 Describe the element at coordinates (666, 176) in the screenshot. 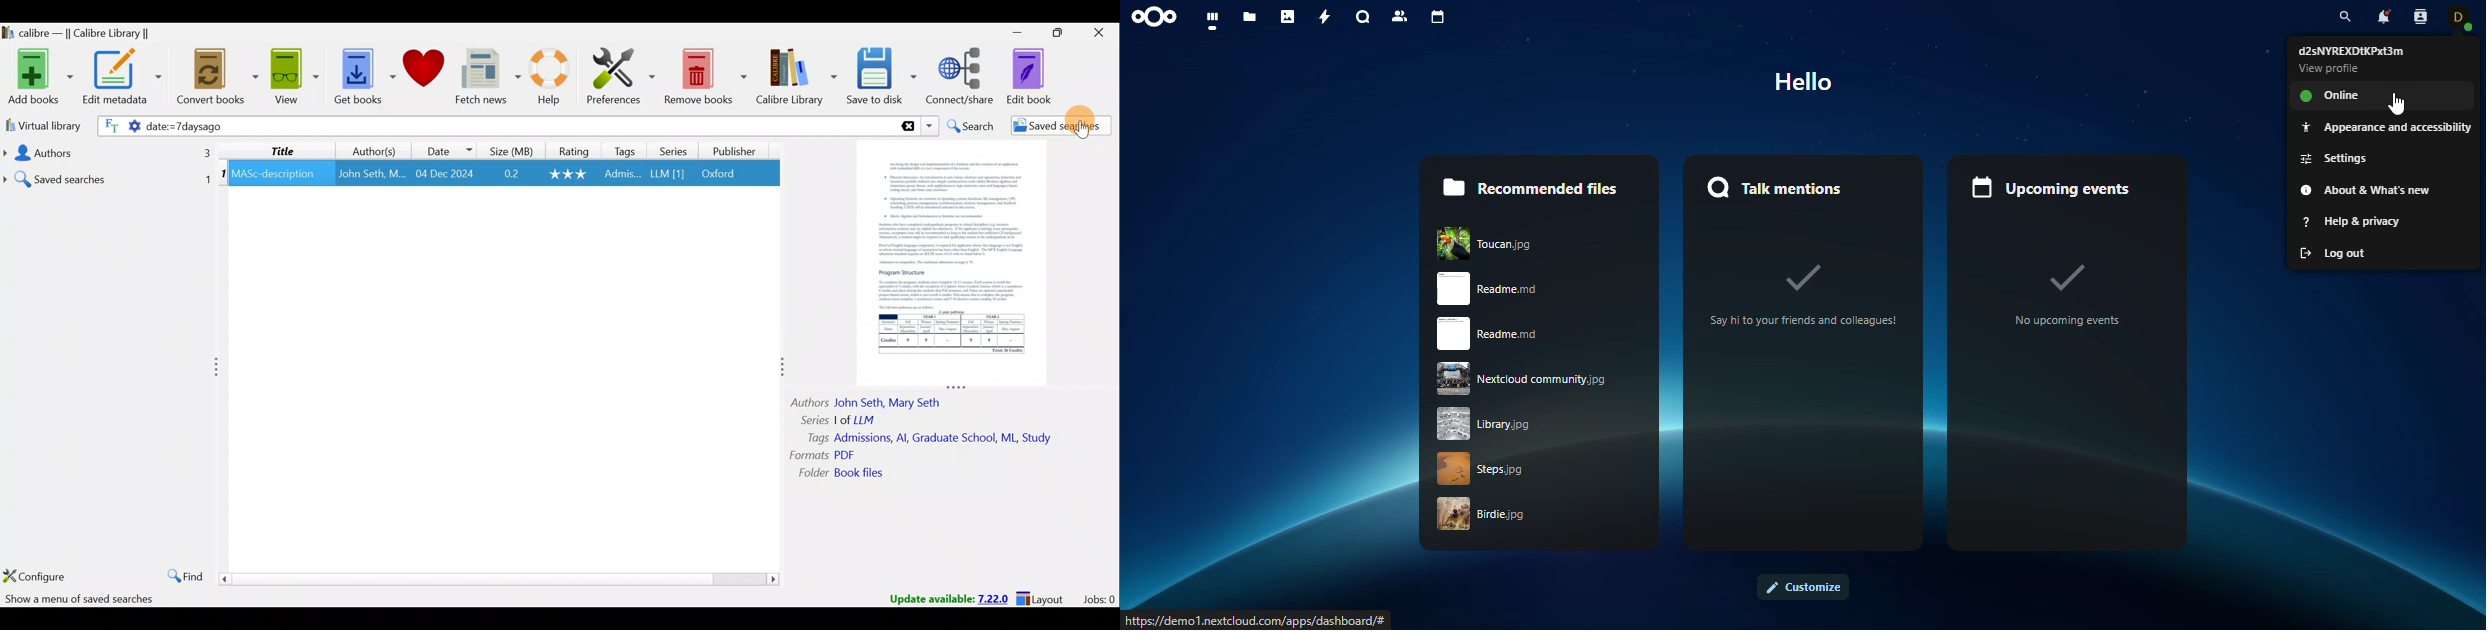

I see `LLM [1]` at that location.